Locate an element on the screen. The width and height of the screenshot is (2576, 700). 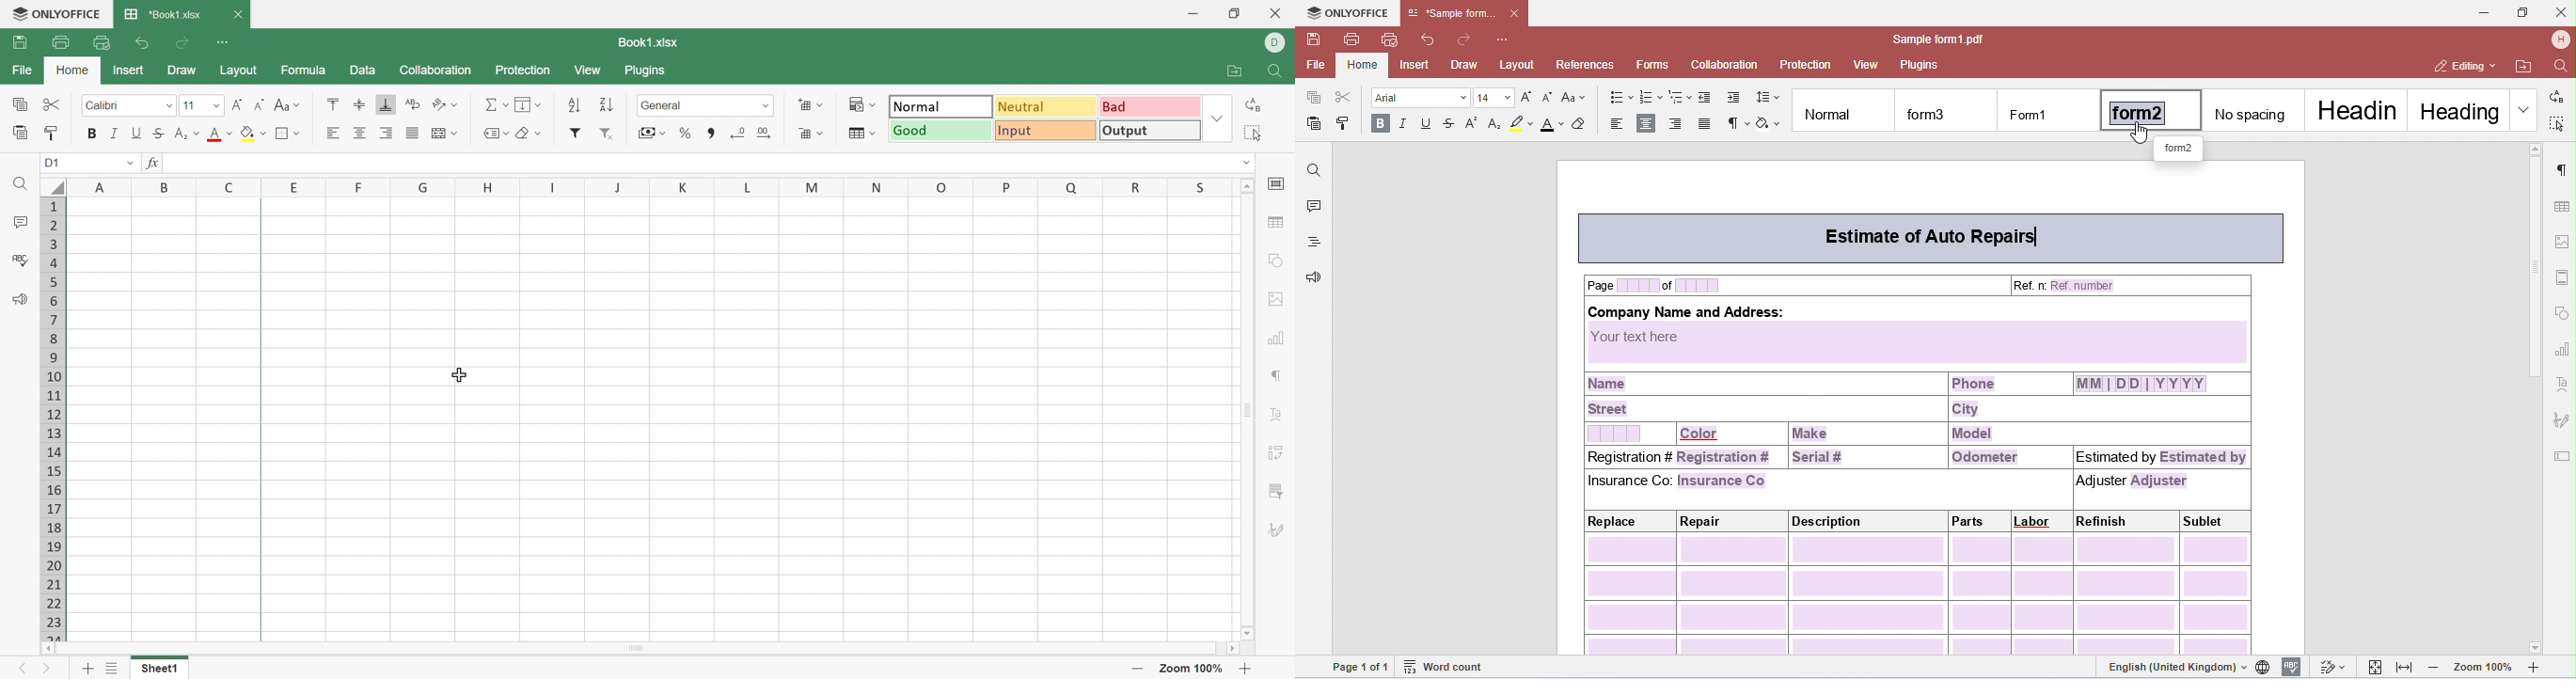
close is located at coordinates (239, 16).